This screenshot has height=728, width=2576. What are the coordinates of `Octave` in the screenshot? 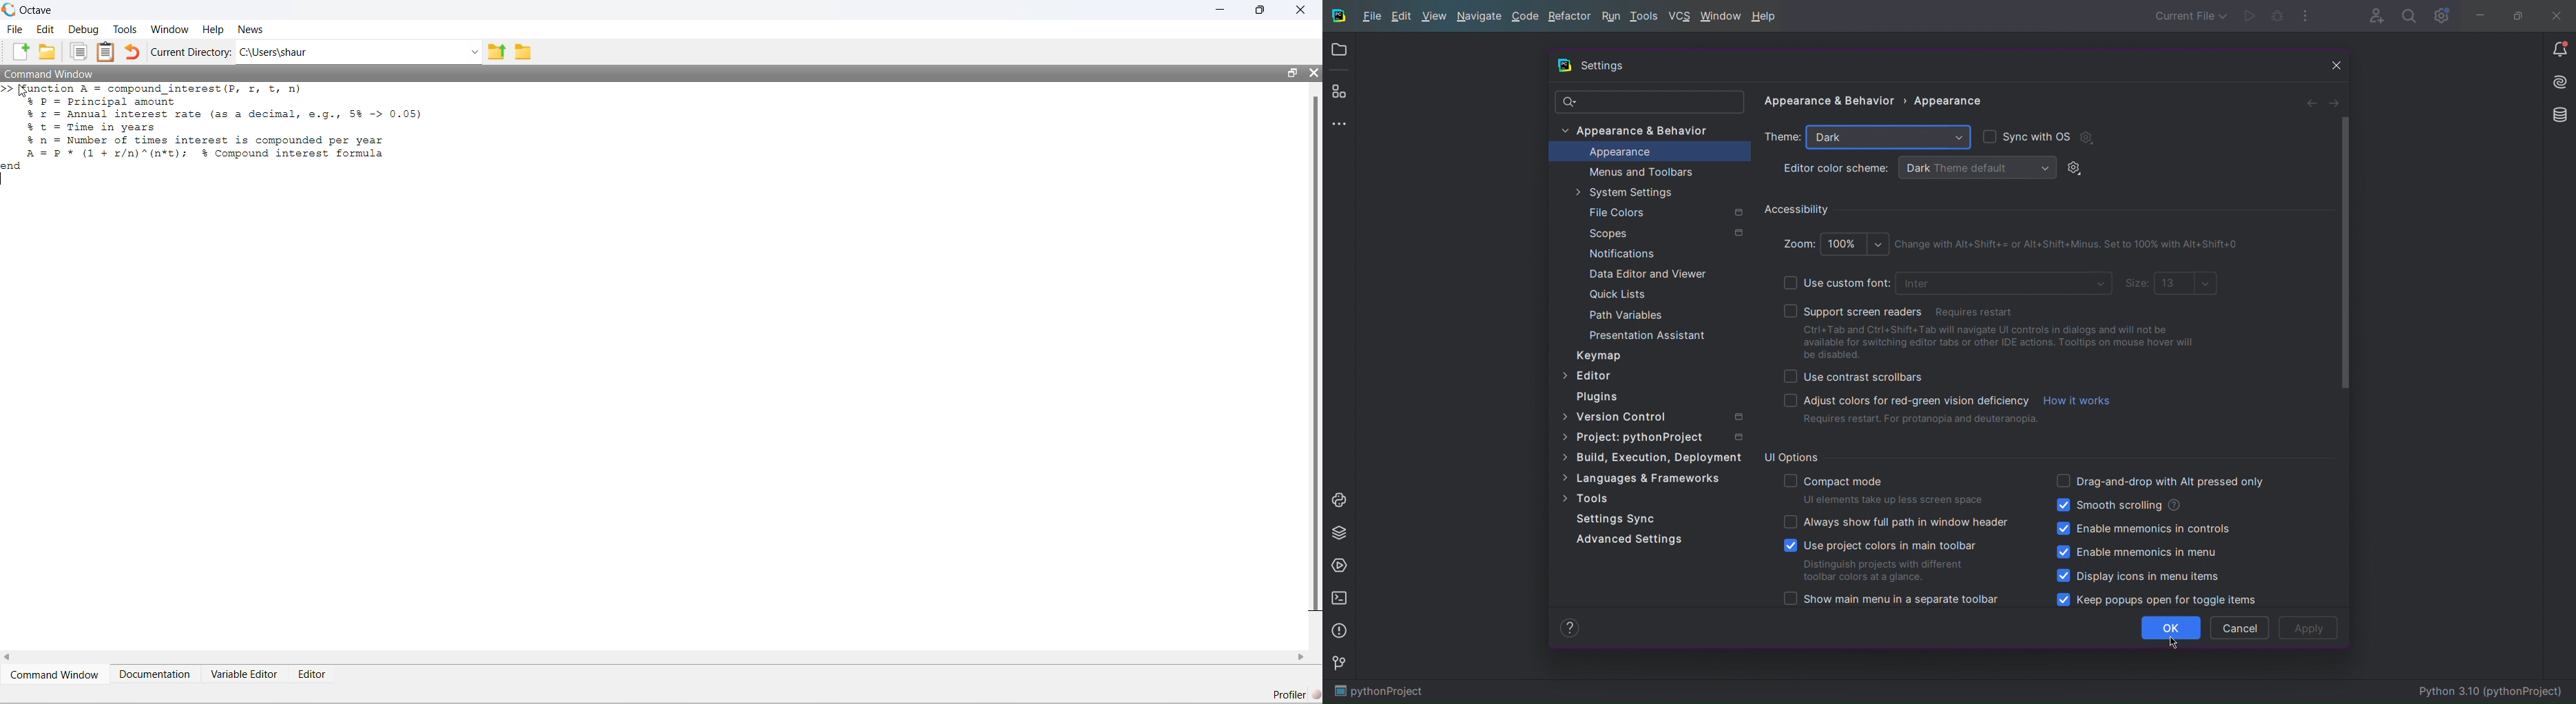 It's located at (36, 10).